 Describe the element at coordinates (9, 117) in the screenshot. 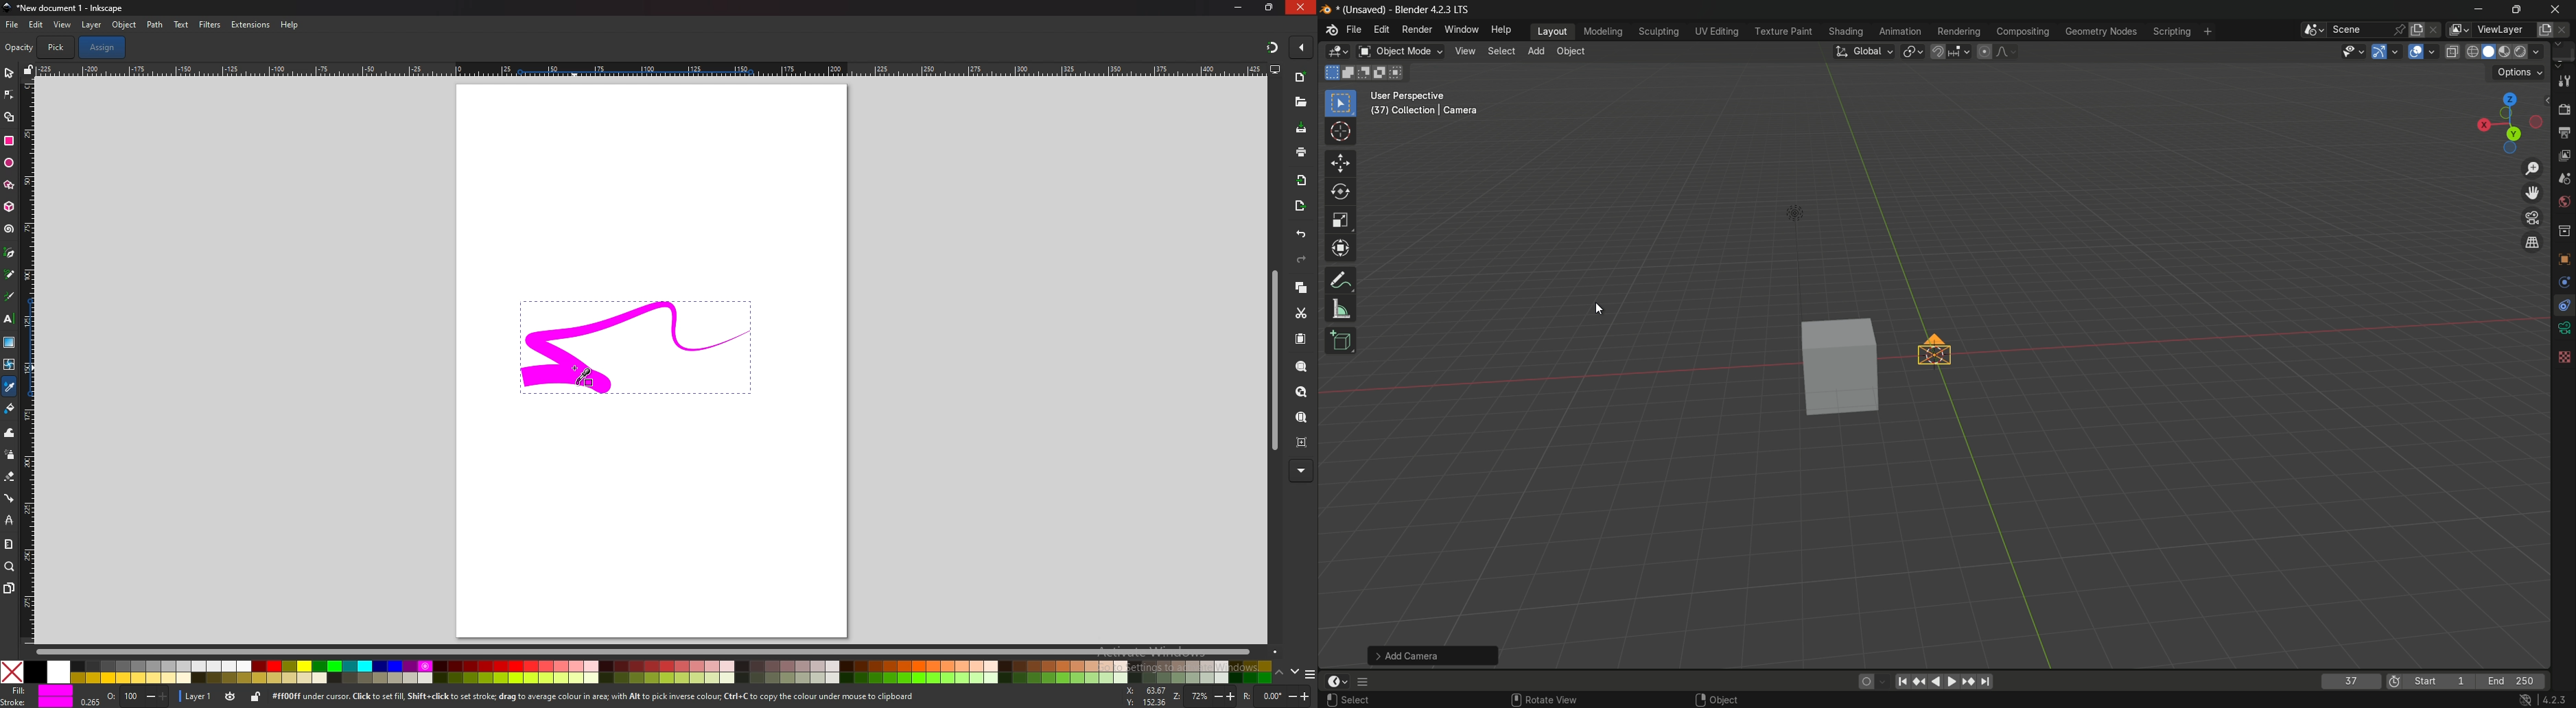

I see `shape builder` at that location.